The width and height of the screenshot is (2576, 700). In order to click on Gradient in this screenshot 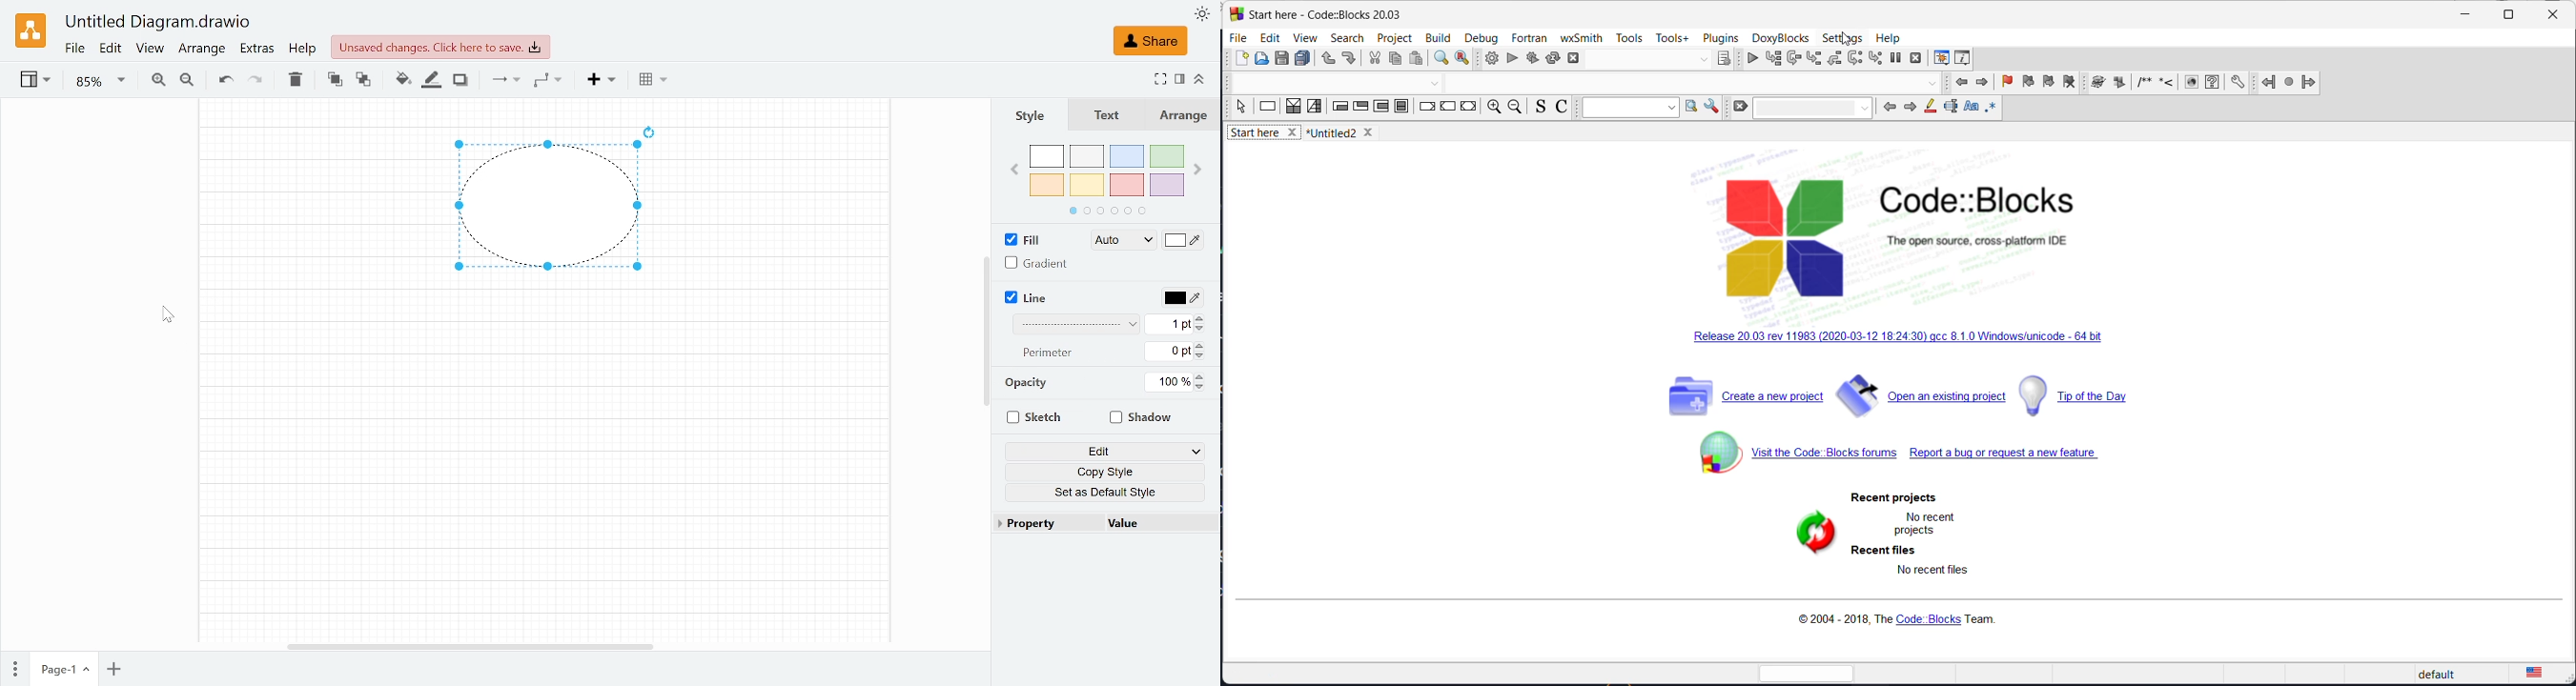, I will do `click(1039, 265)`.